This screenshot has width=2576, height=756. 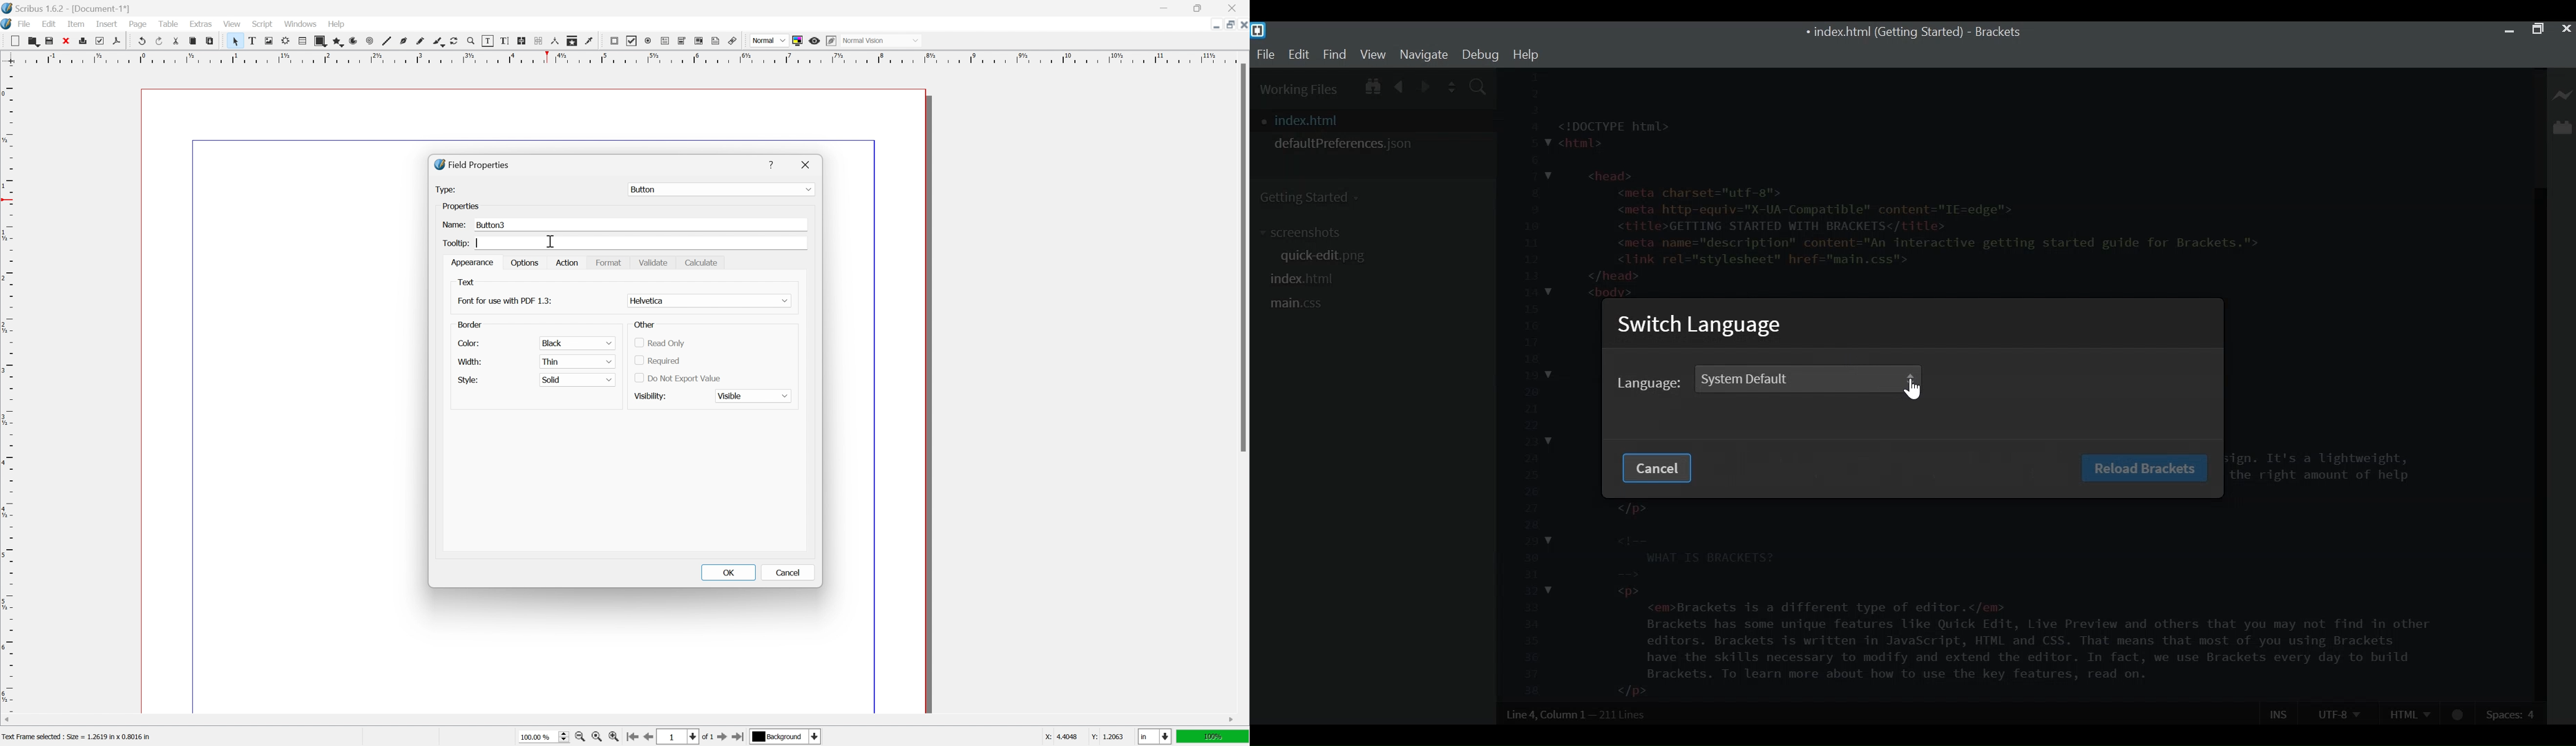 I want to click on color:, so click(x=466, y=344).